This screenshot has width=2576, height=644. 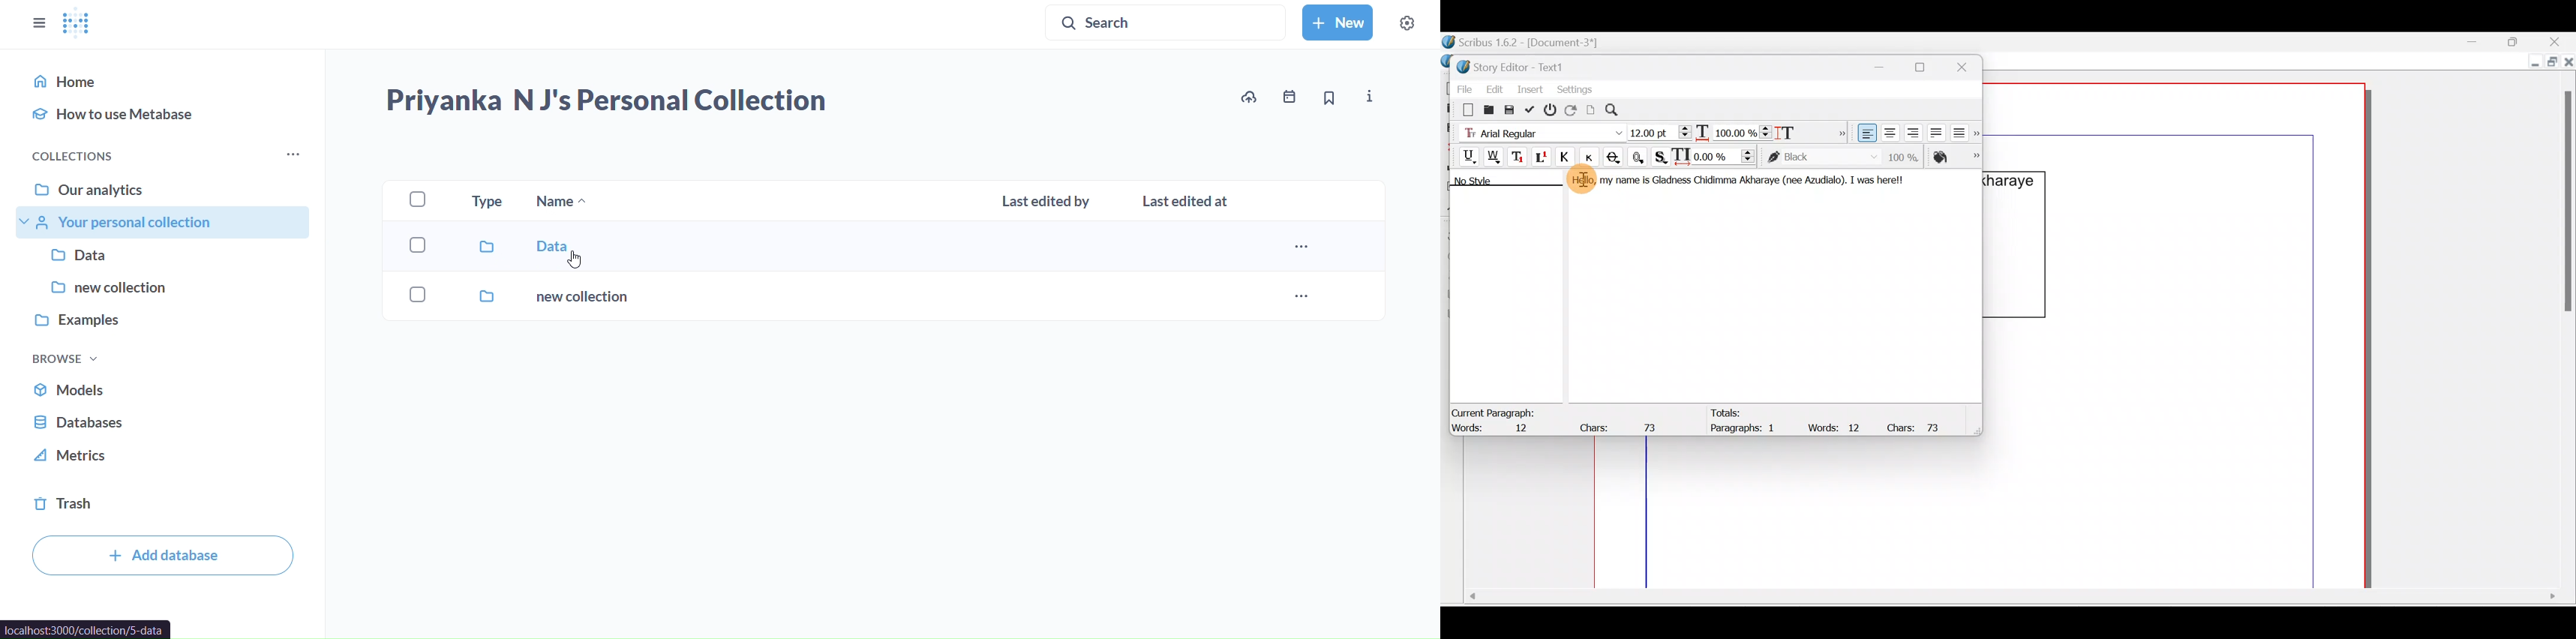 I want to click on Close, so click(x=2559, y=41).